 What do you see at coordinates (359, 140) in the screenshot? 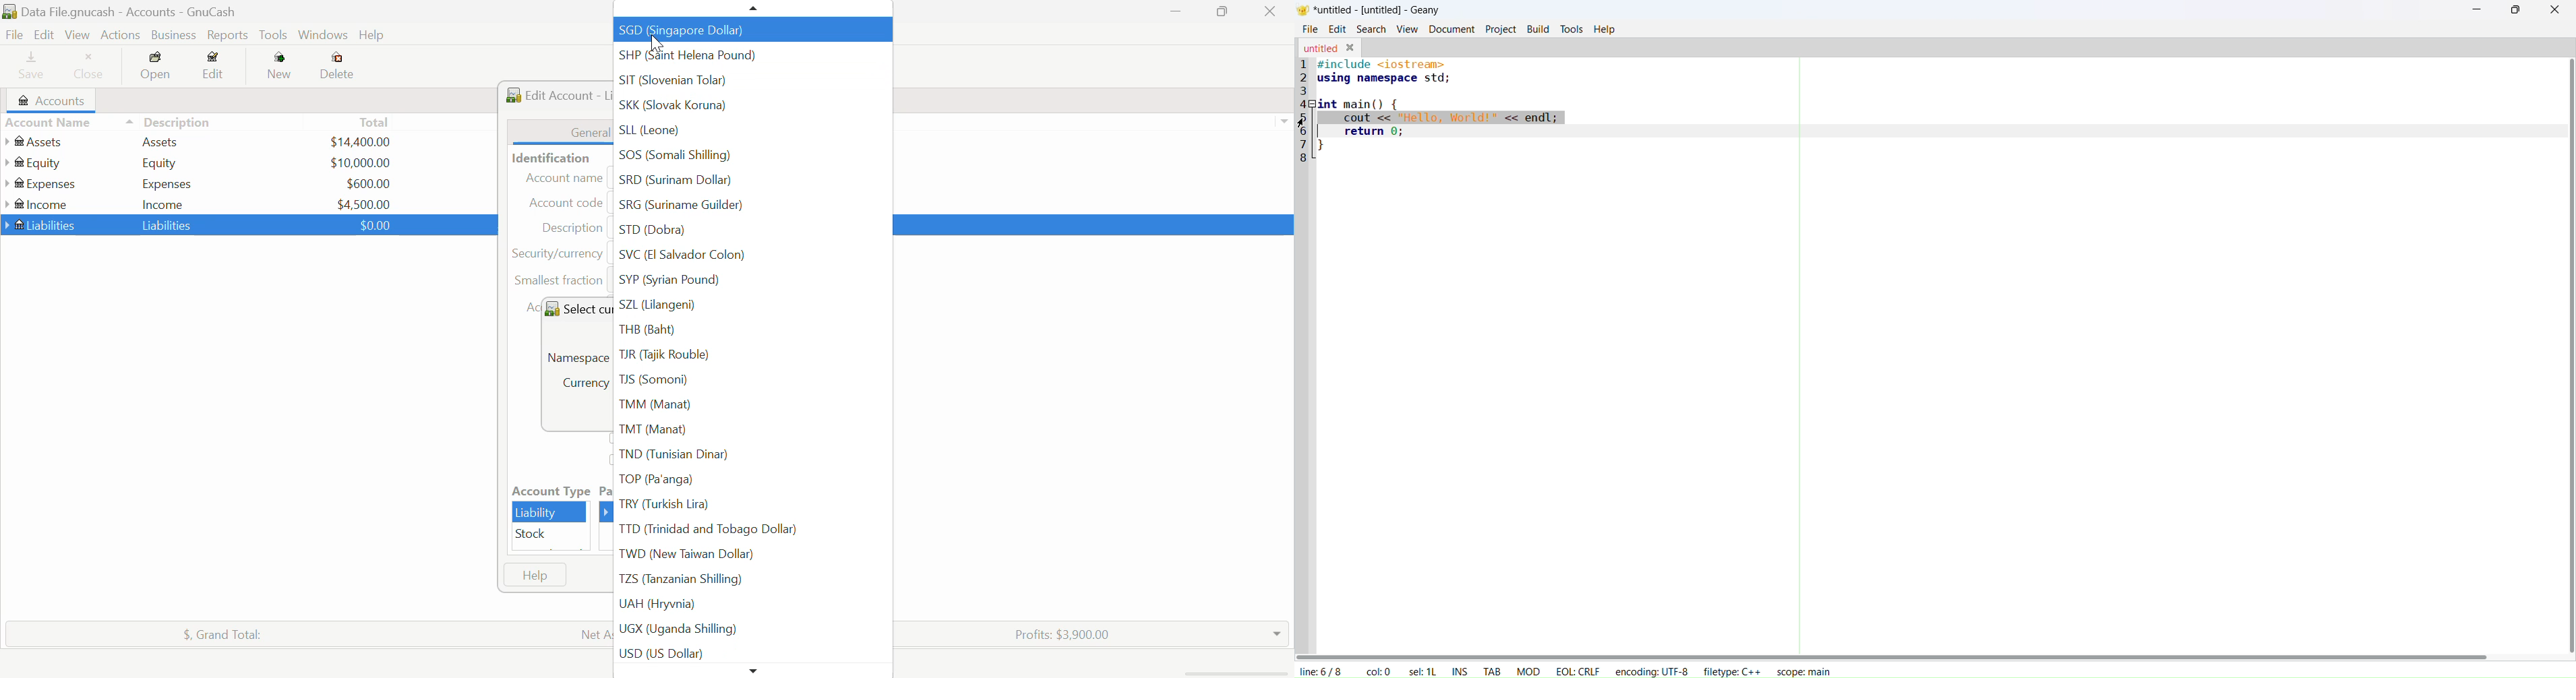
I see `USd` at bounding box center [359, 140].